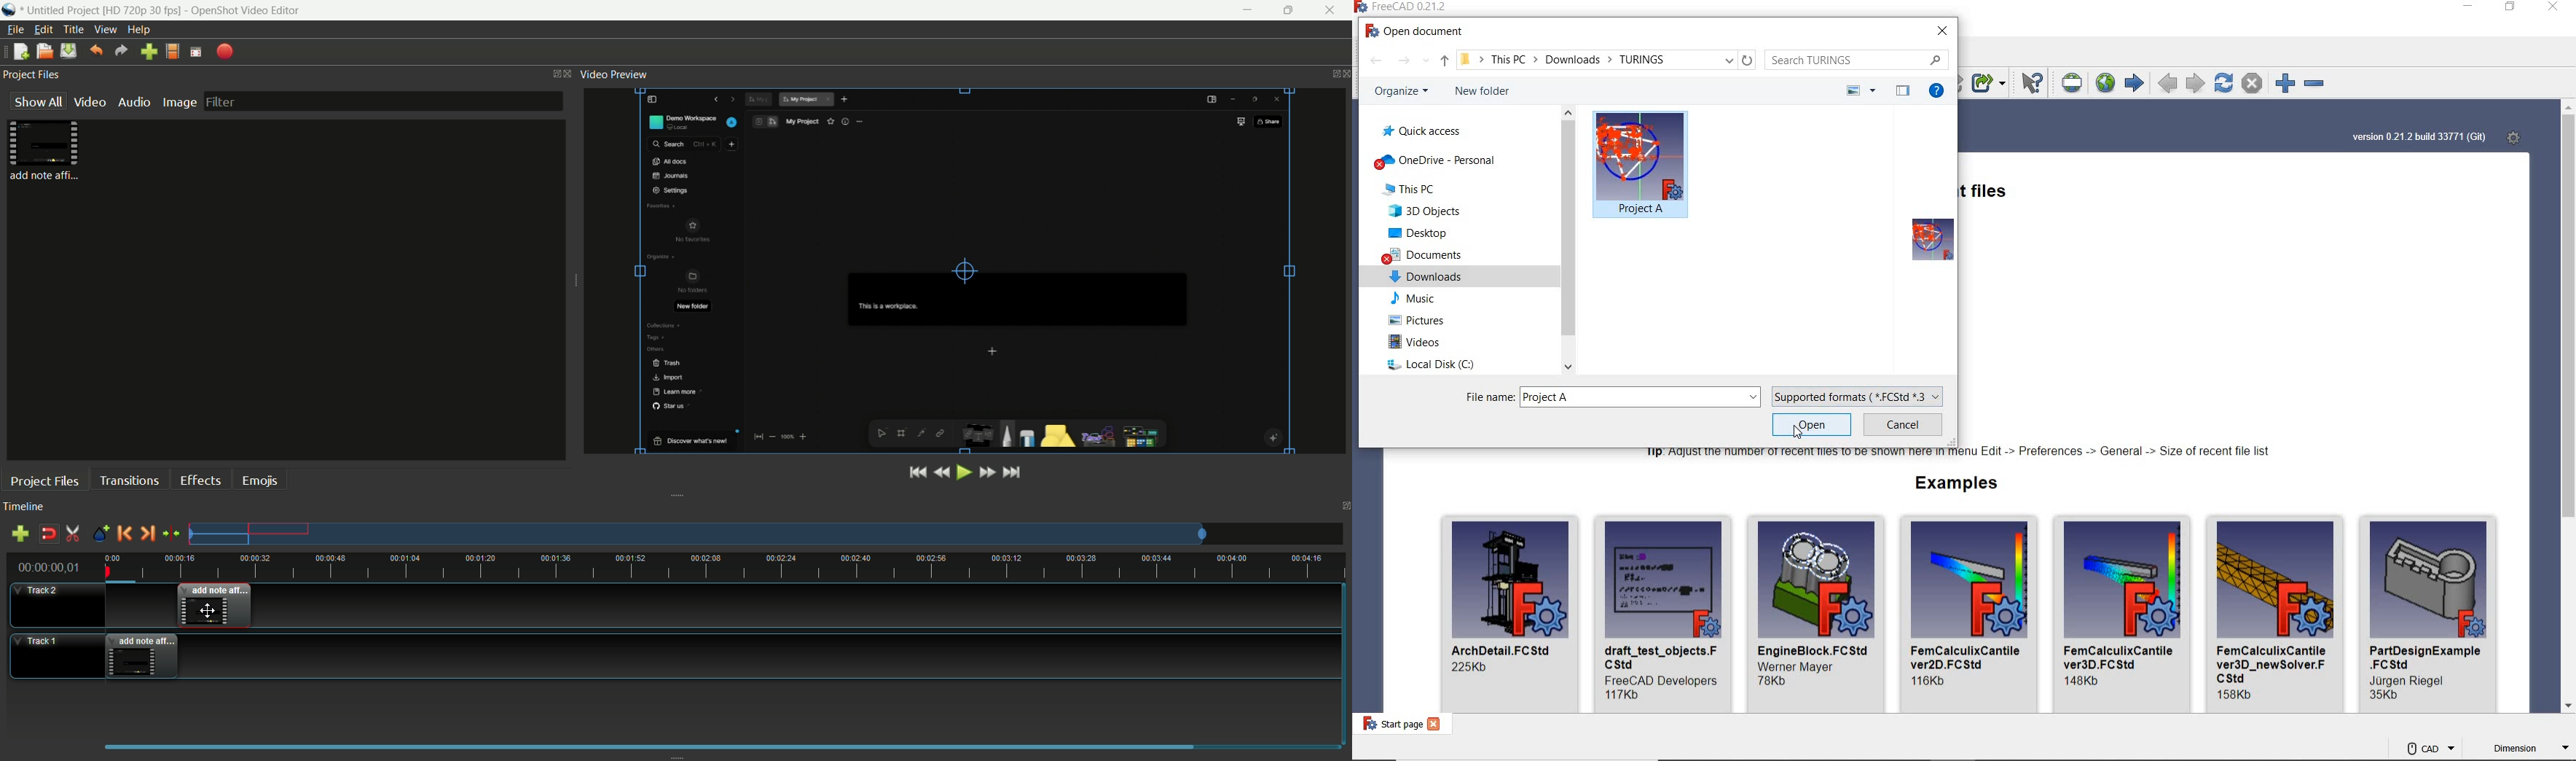 This screenshot has width=2576, height=784. Describe the element at coordinates (1389, 723) in the screenshot. I see `START PAGE` at that location.